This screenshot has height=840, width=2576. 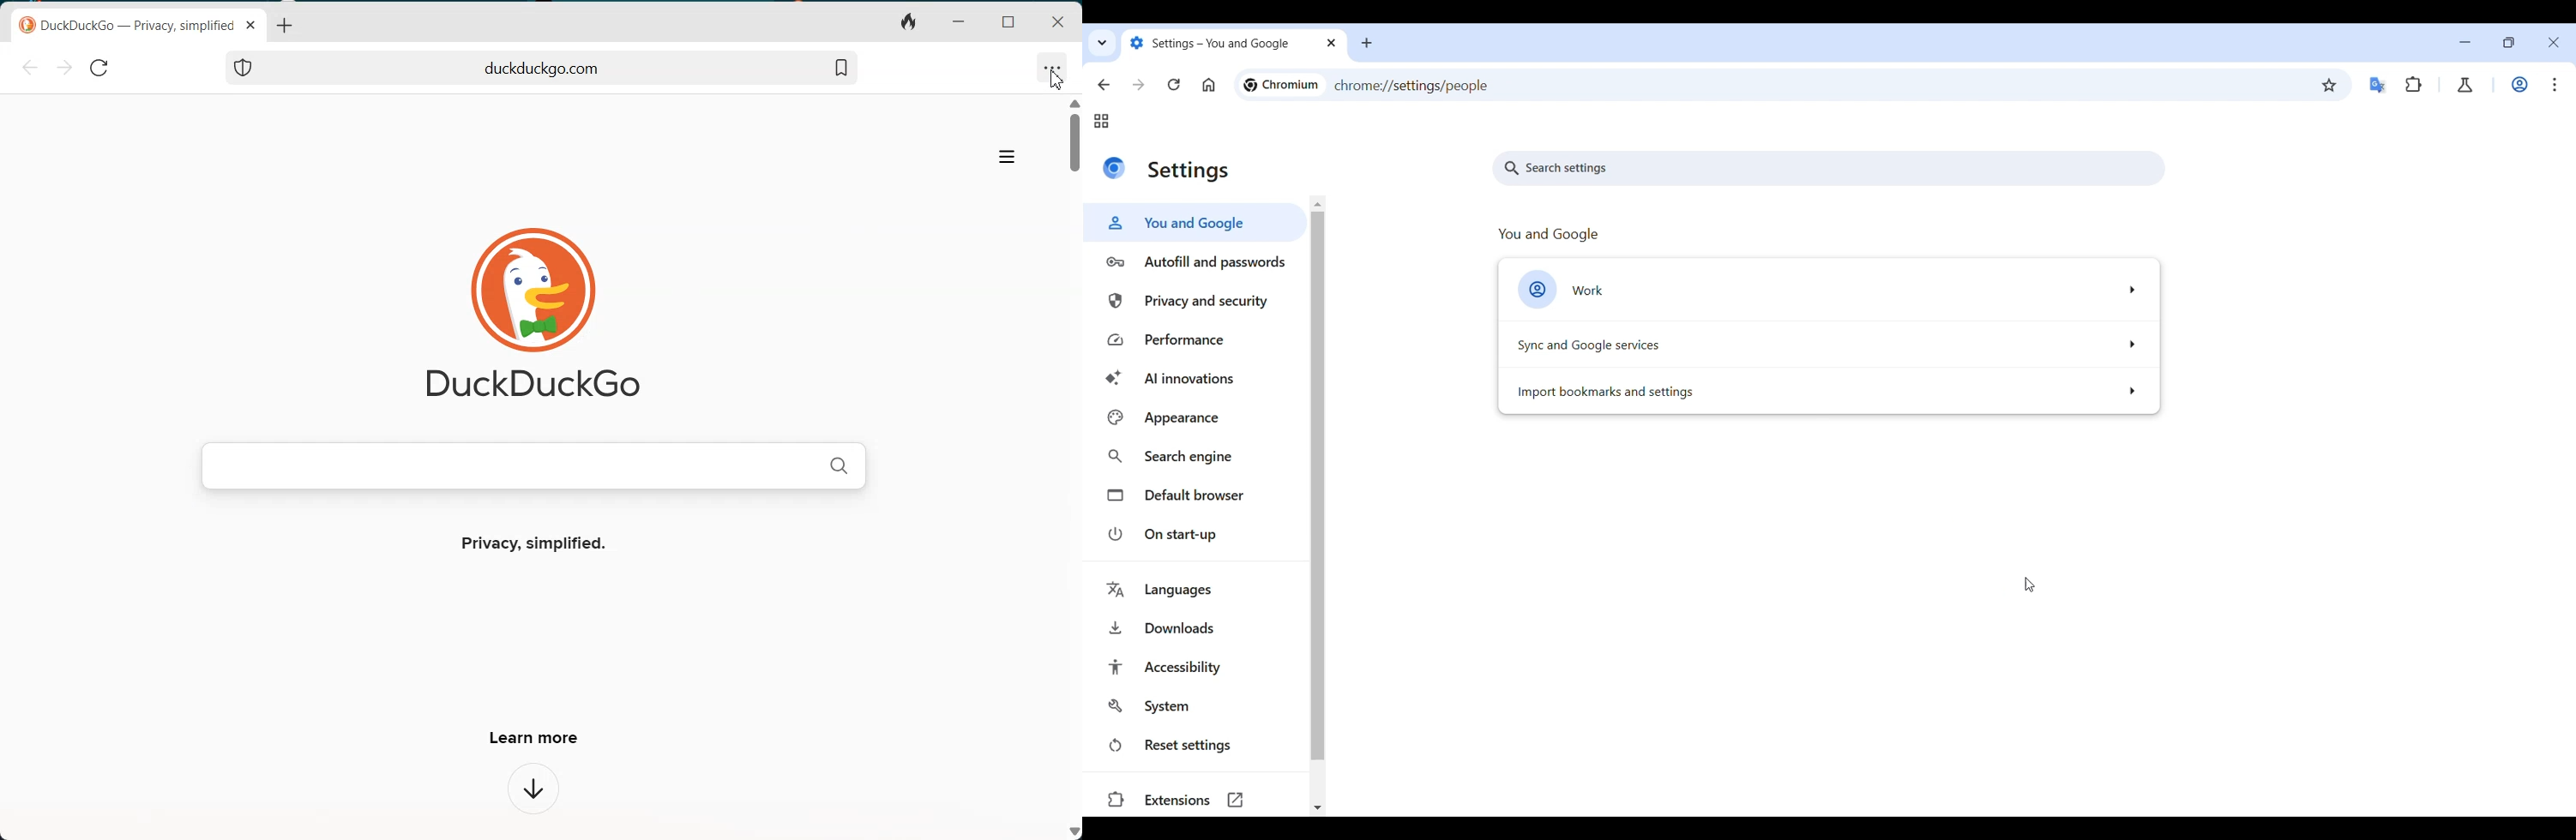 I want to click on Show interface in a smaller tab, so click(x=2508, y=43).